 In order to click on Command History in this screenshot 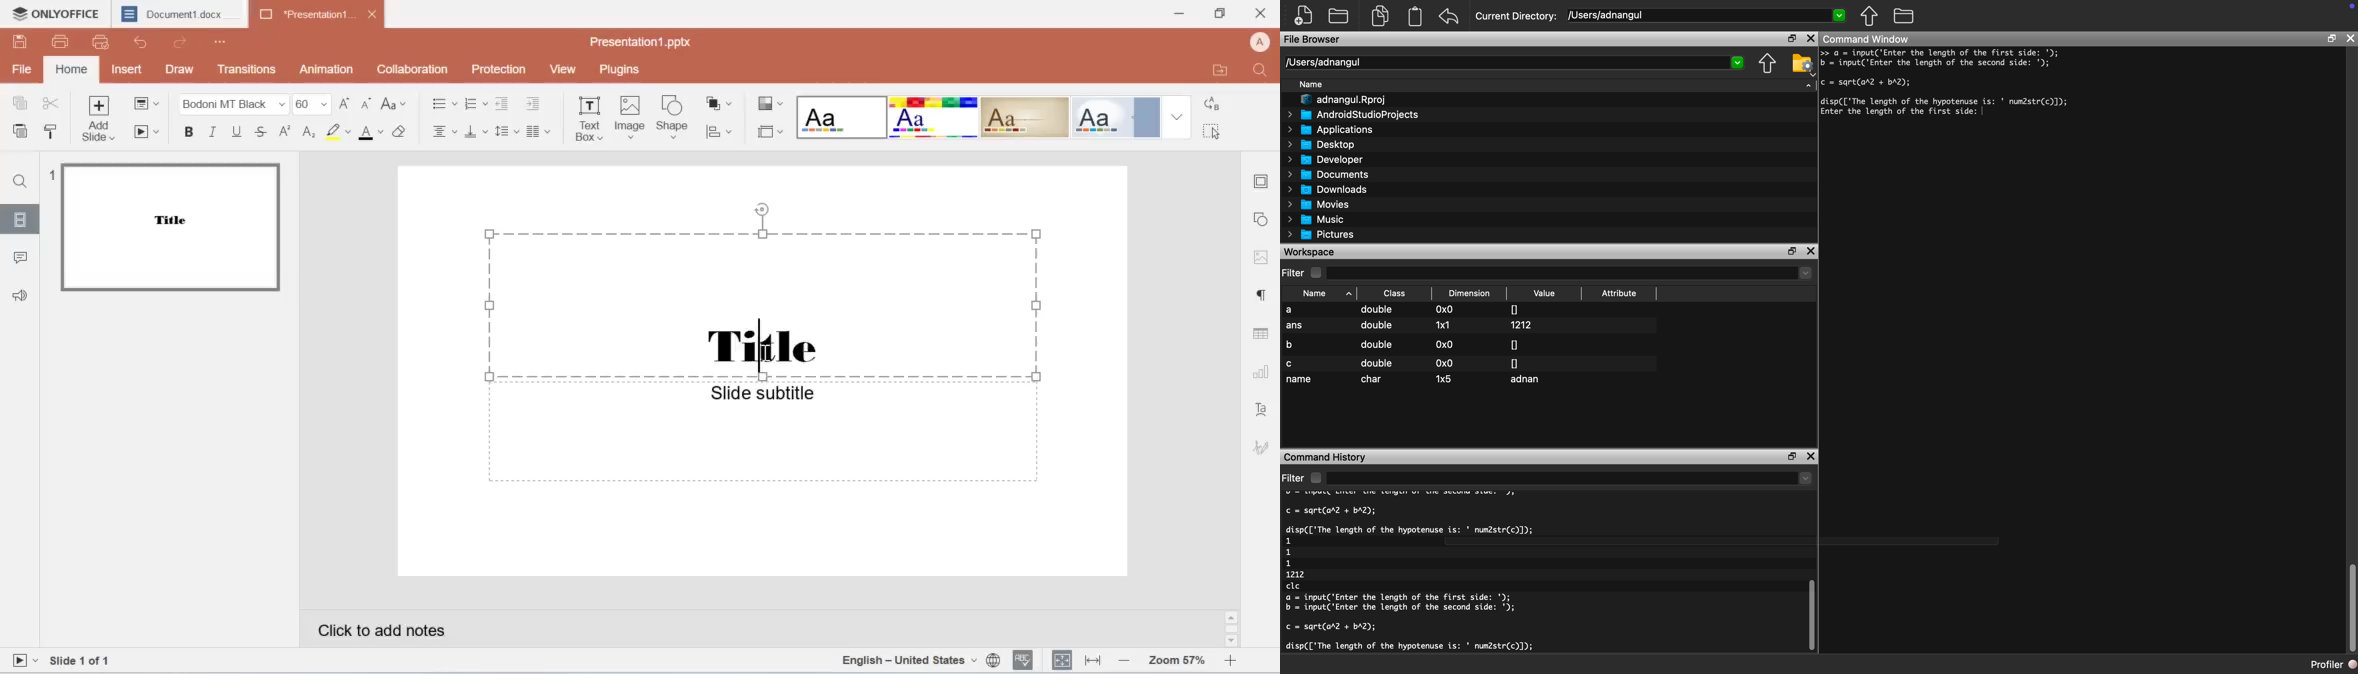, I will do `click(1326, 456)`.